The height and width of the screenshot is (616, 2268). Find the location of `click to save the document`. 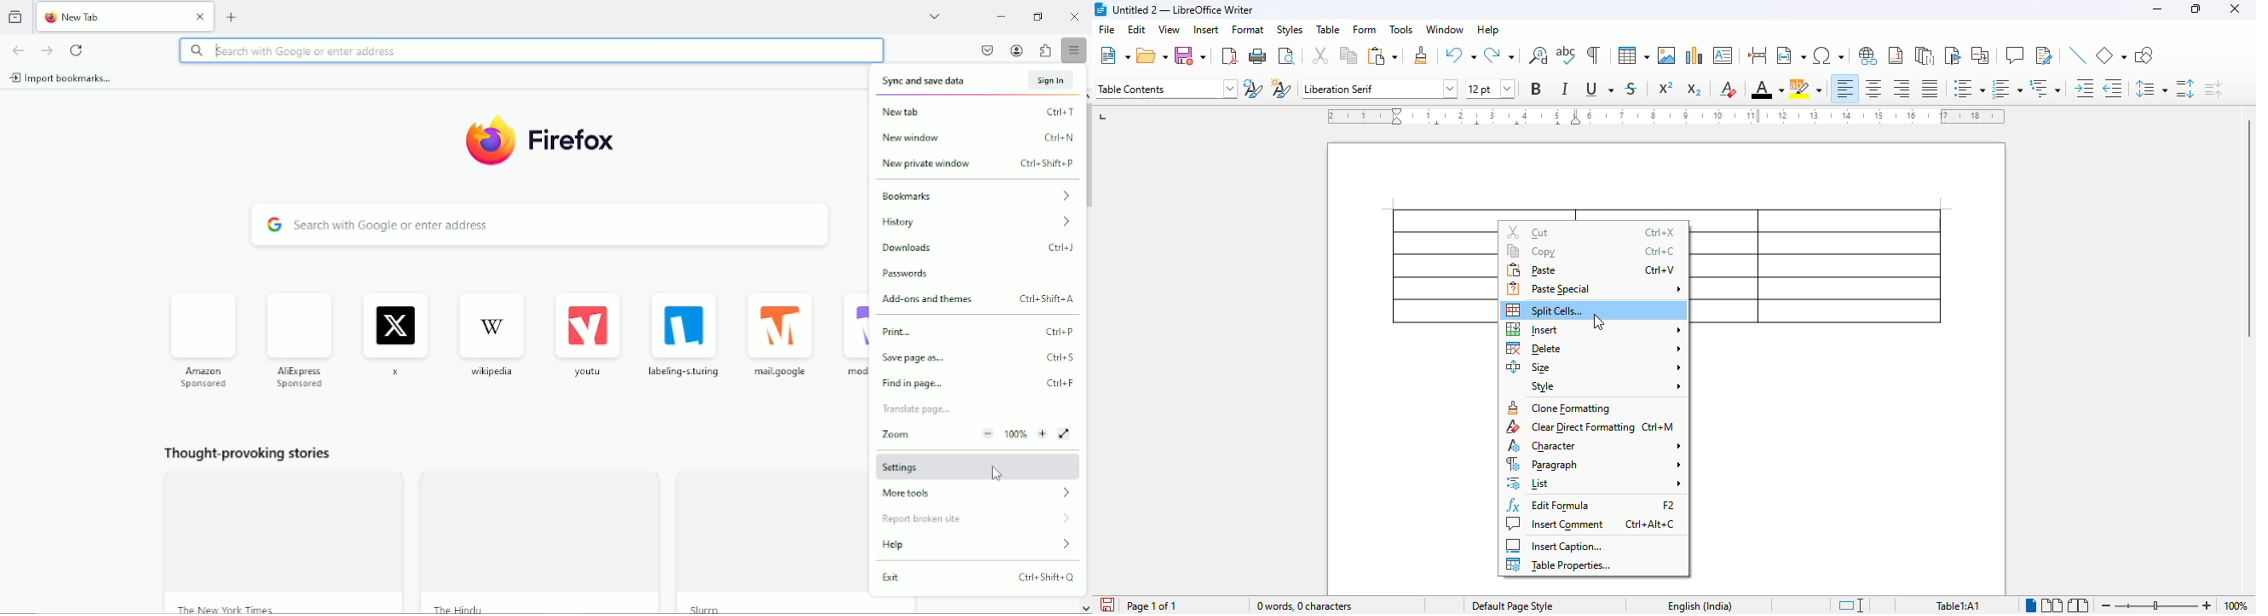

click to save the document is located at coordinates (1107, 605).